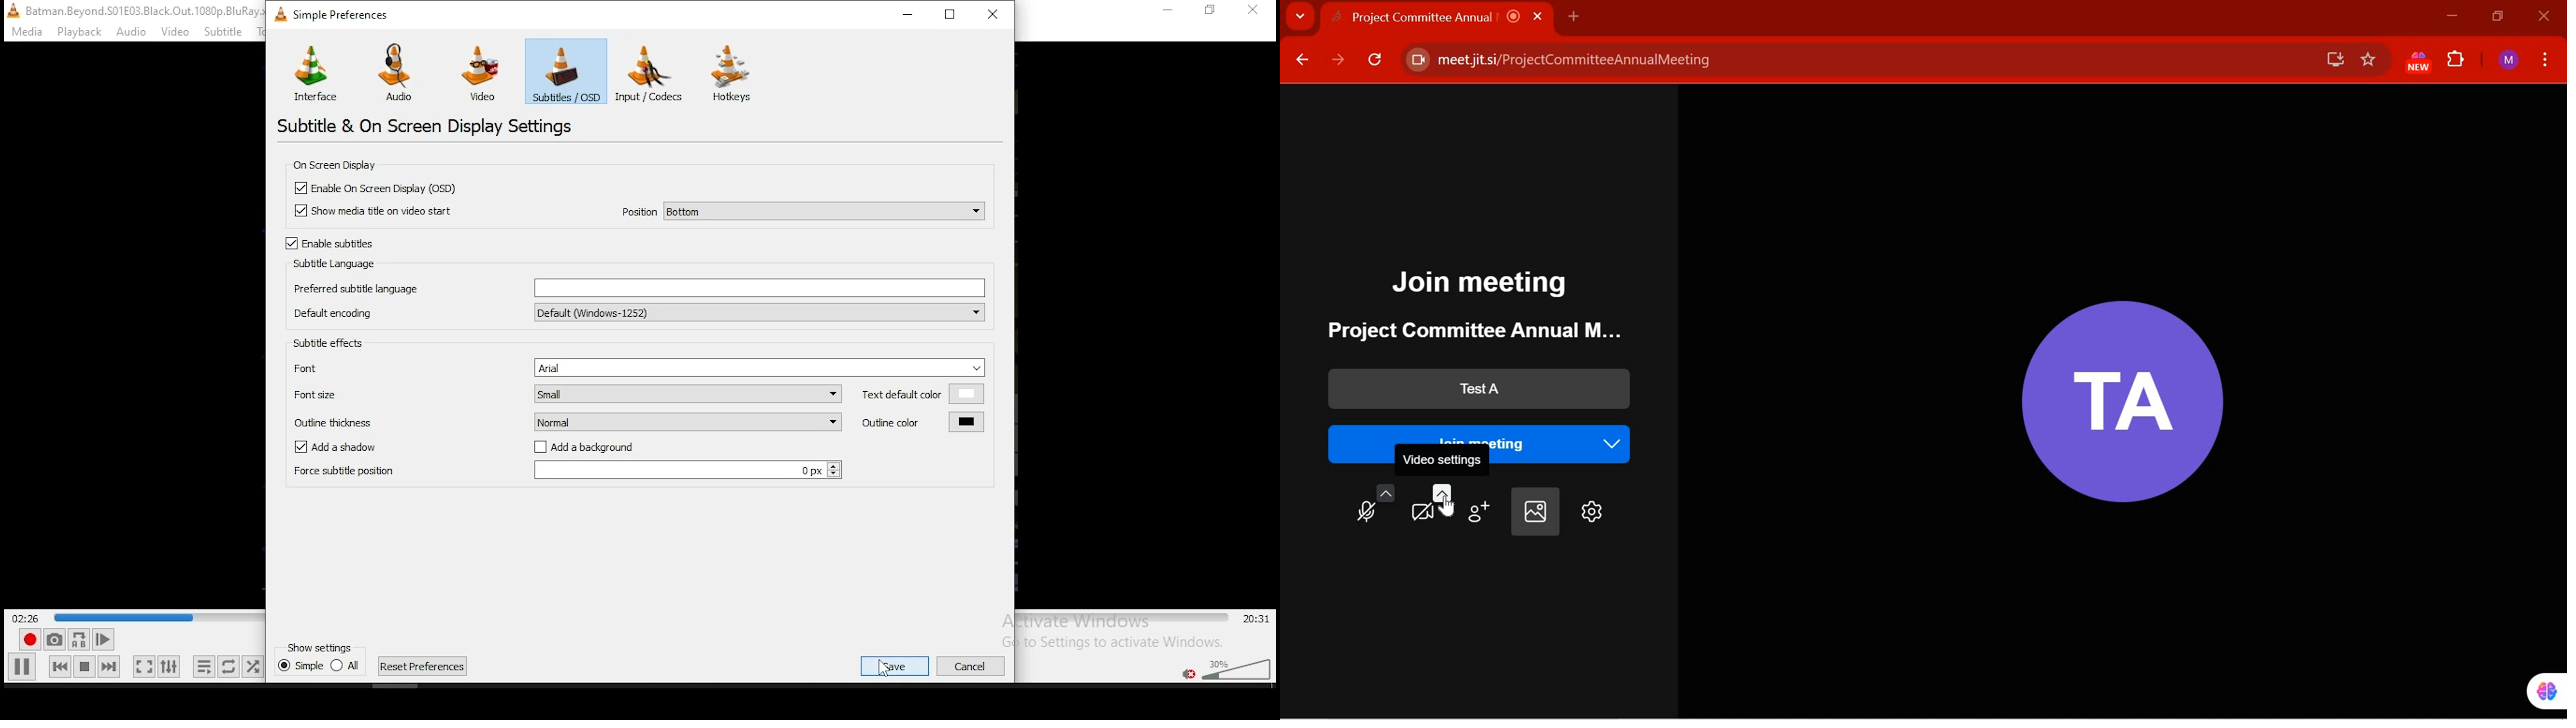 This screenshot has height=728, width=2576. Describe the element at coordinates (336, 447) in the screenshot. I see `checkbox: add a shadow` at that location.